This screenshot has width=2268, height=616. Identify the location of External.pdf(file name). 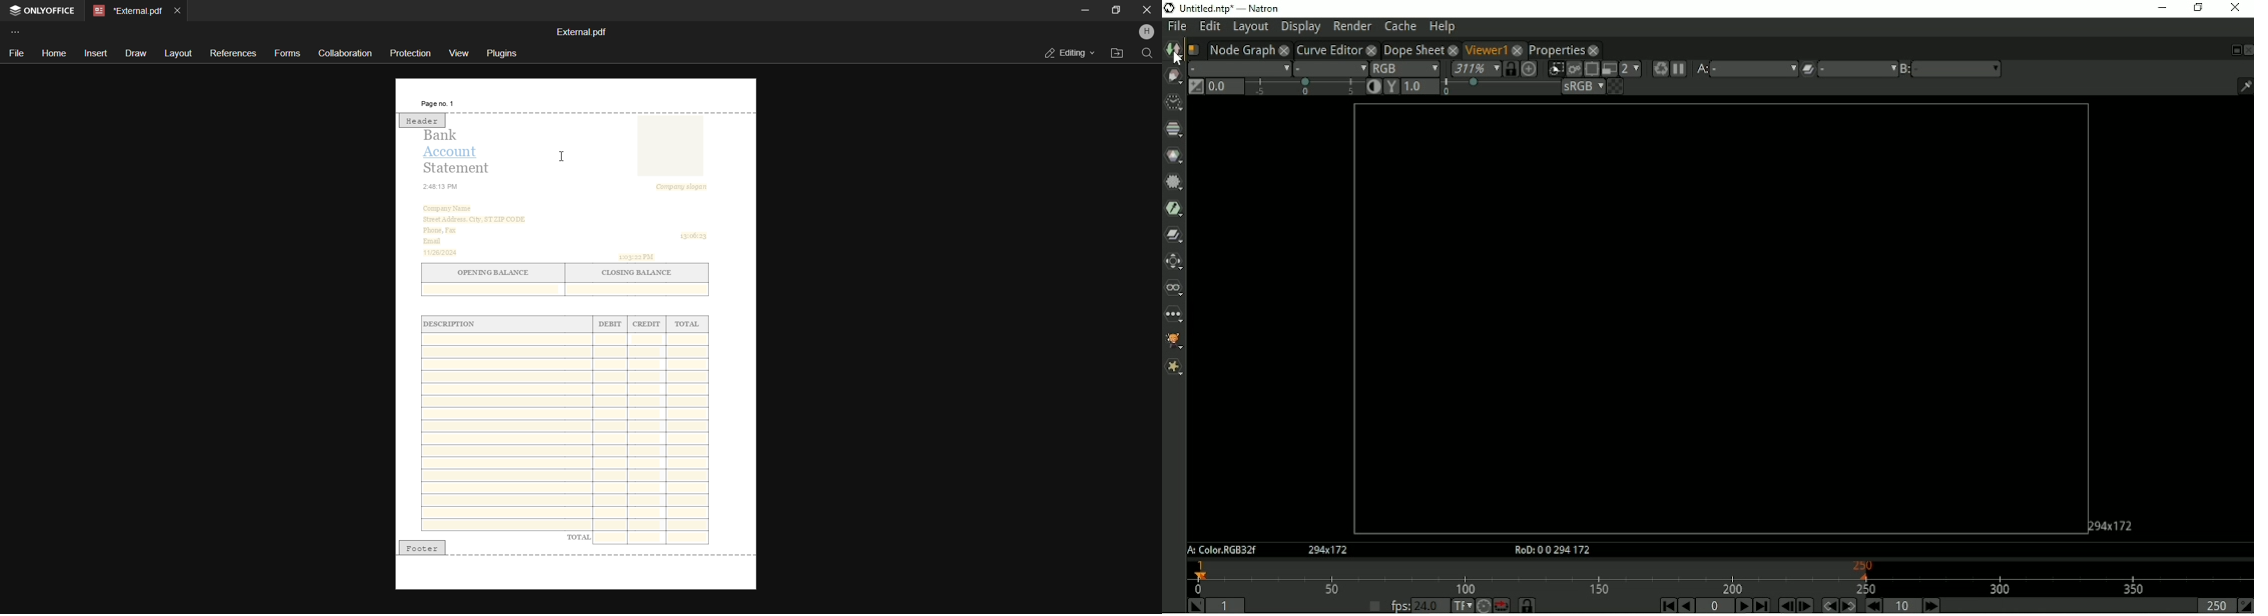
(583, 32).